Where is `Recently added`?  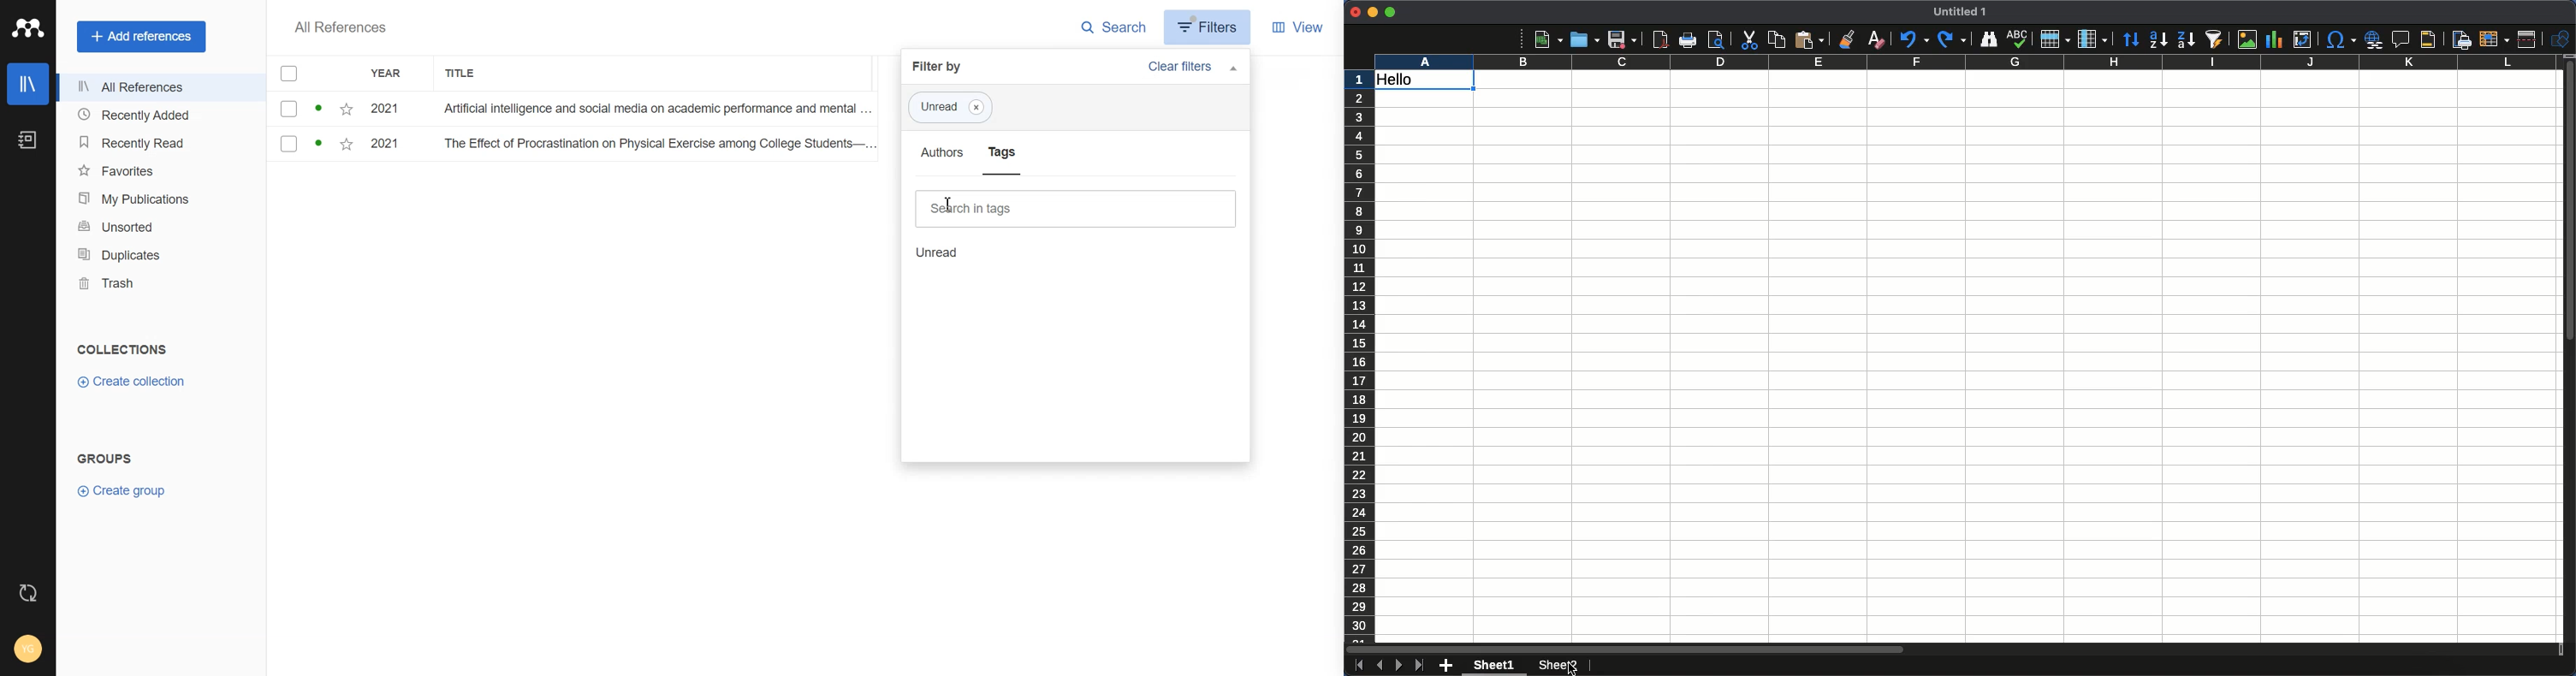
Recently added is located at coordinates (160, 115).